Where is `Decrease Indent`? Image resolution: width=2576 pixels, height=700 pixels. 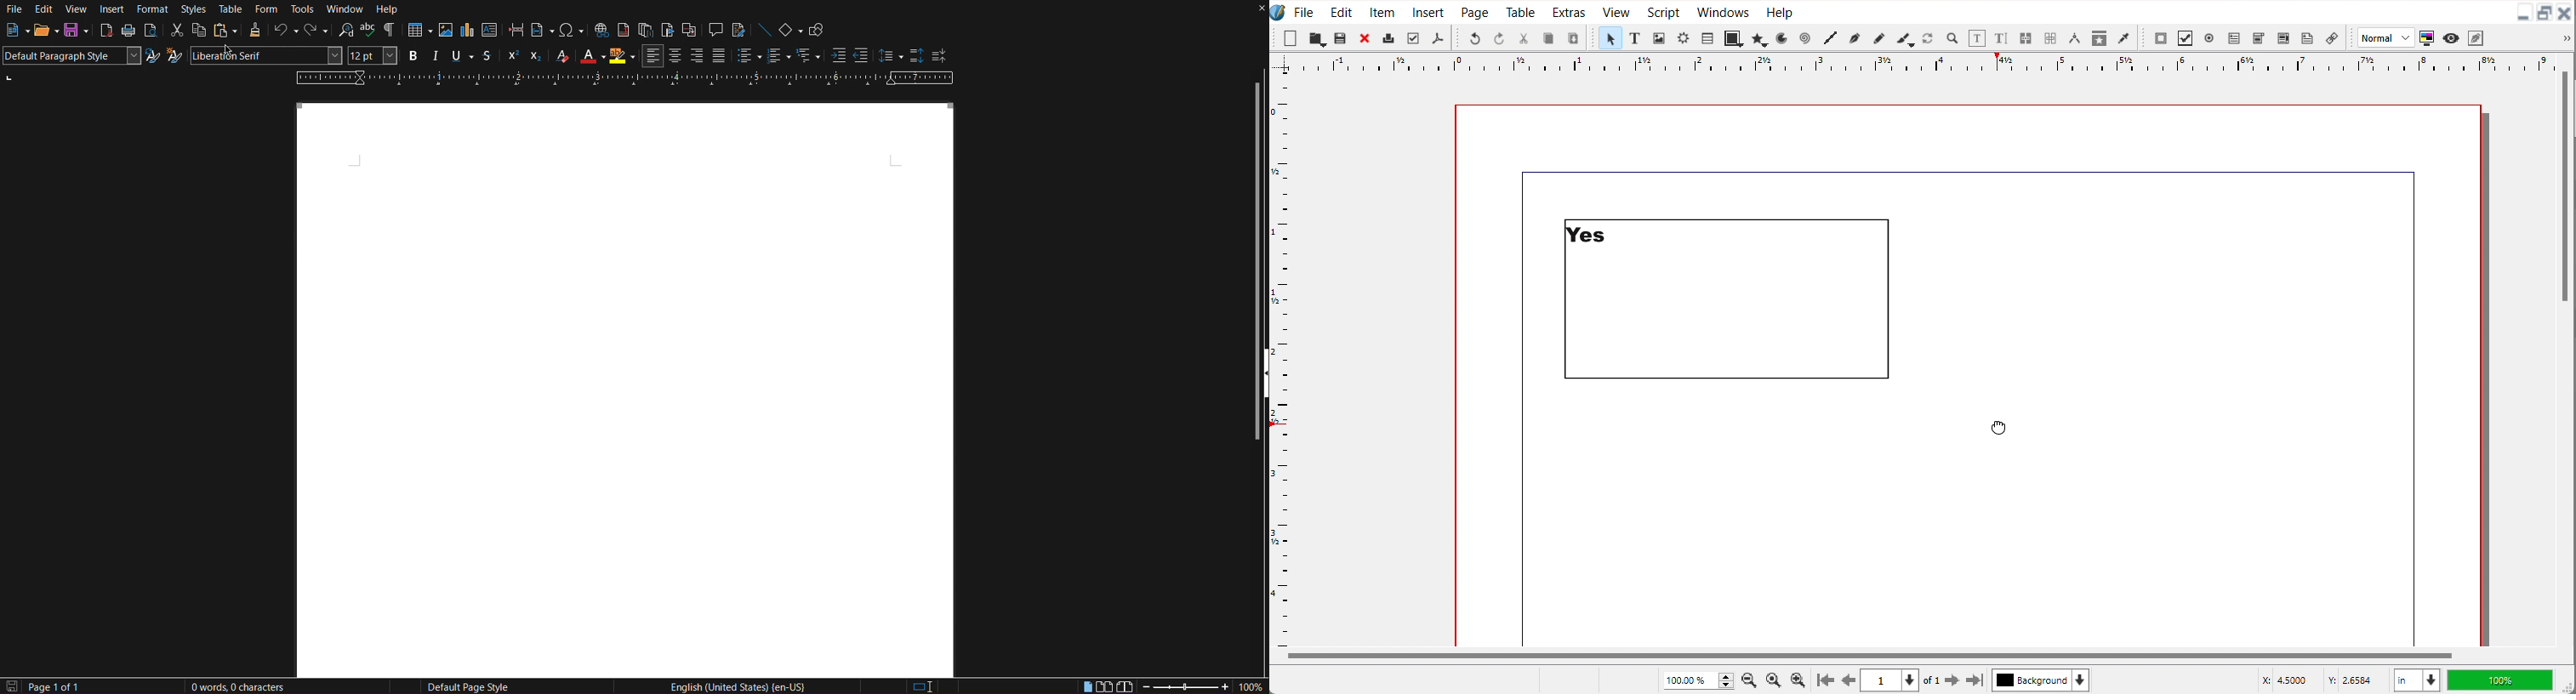 Decrease Indent is located at coordinates (862, 56).